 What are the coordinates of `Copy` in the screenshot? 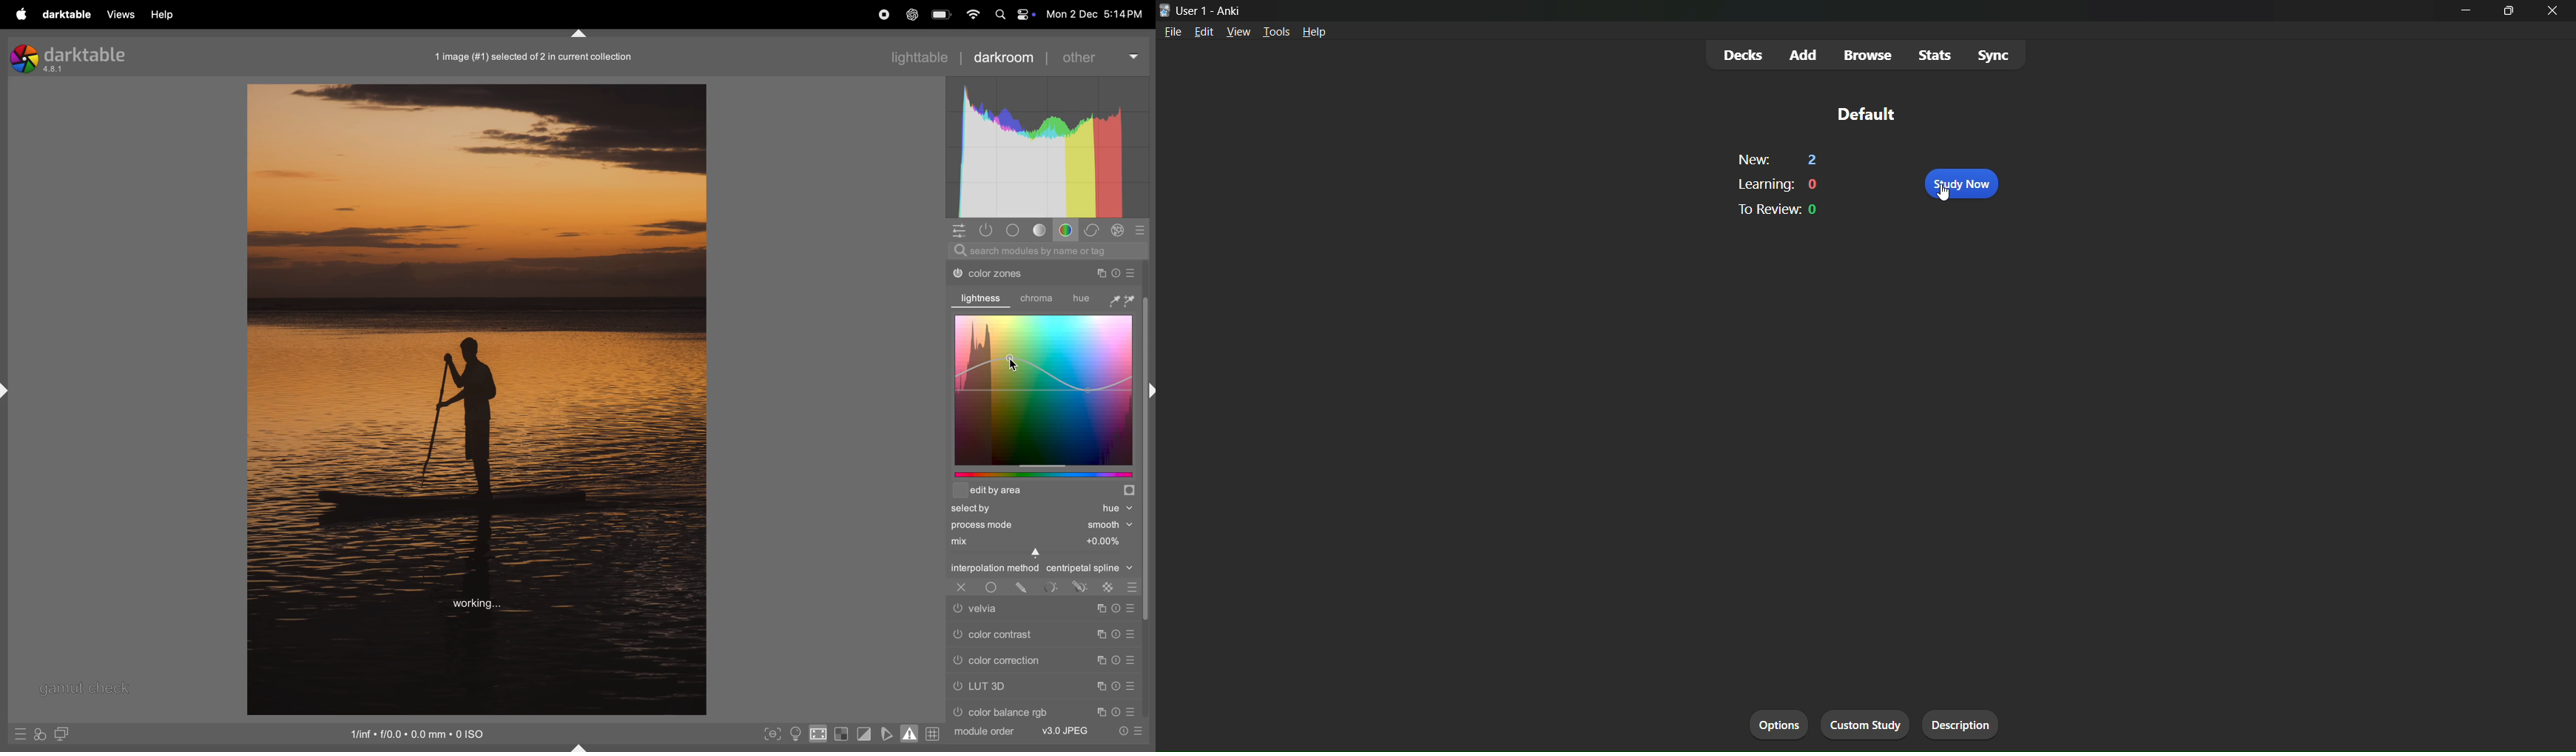 It's located at (1100, 634).